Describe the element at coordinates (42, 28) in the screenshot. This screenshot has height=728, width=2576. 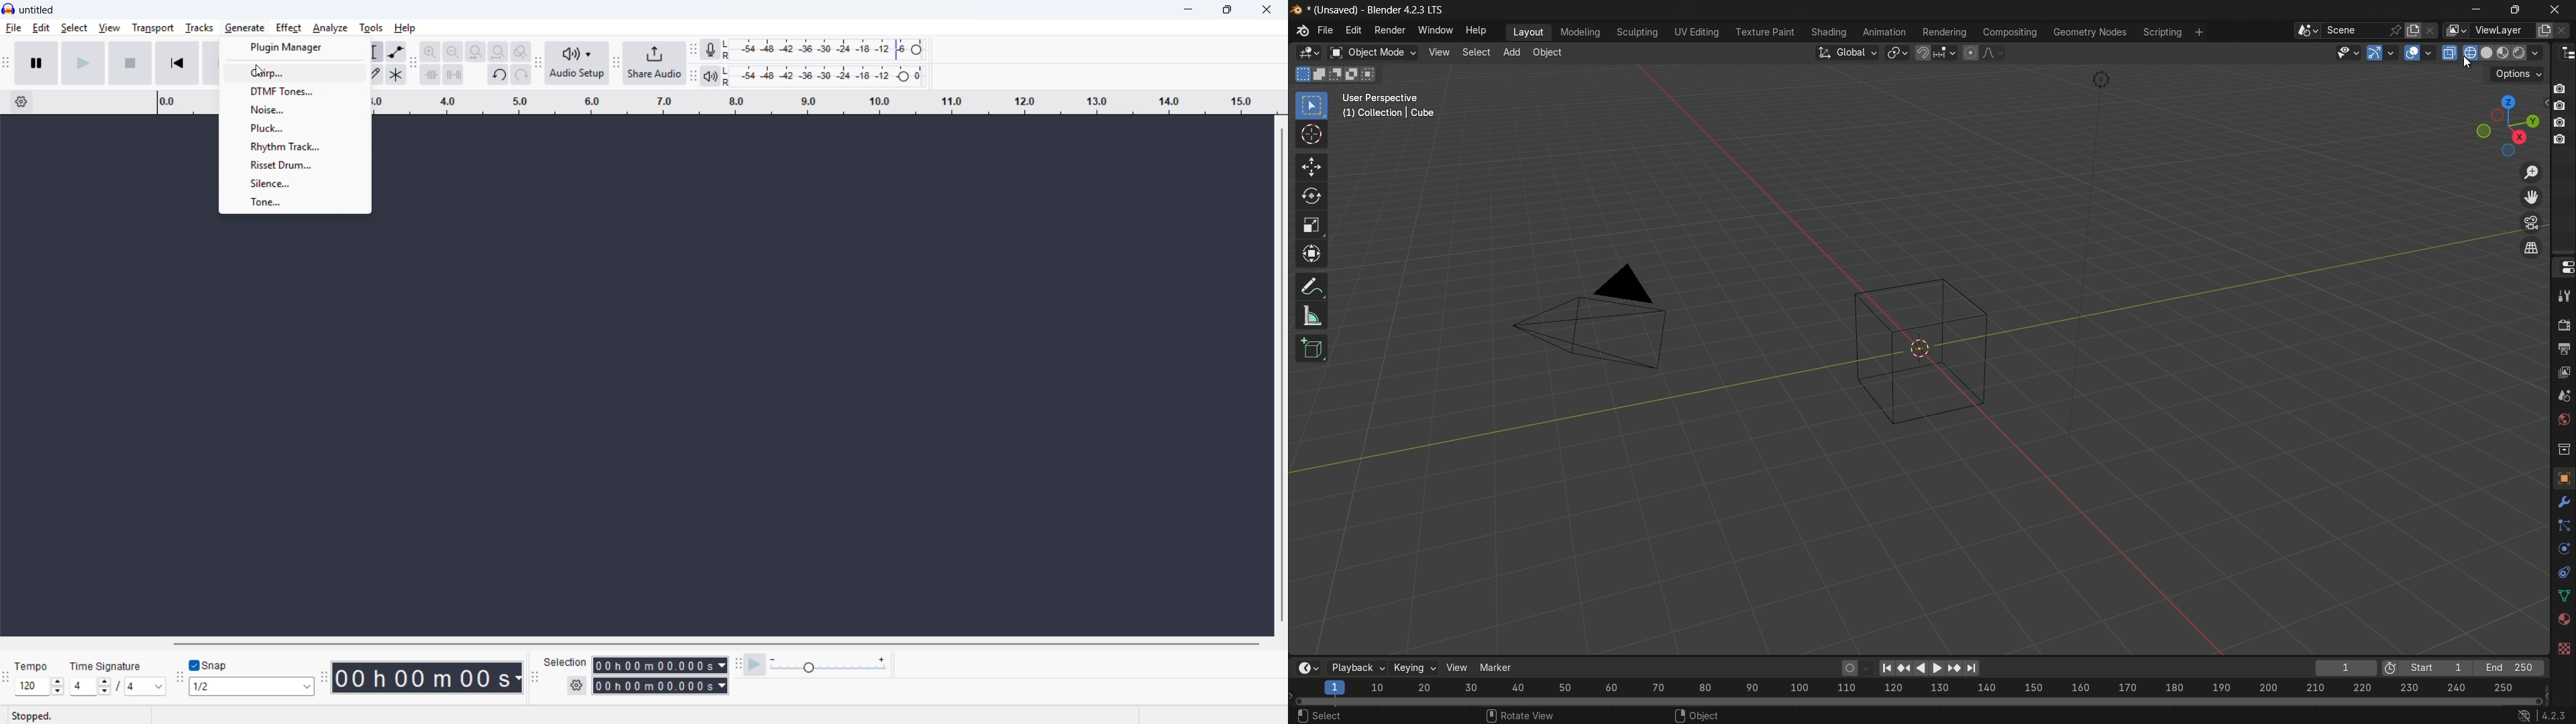
I see `Edit ` at that location.